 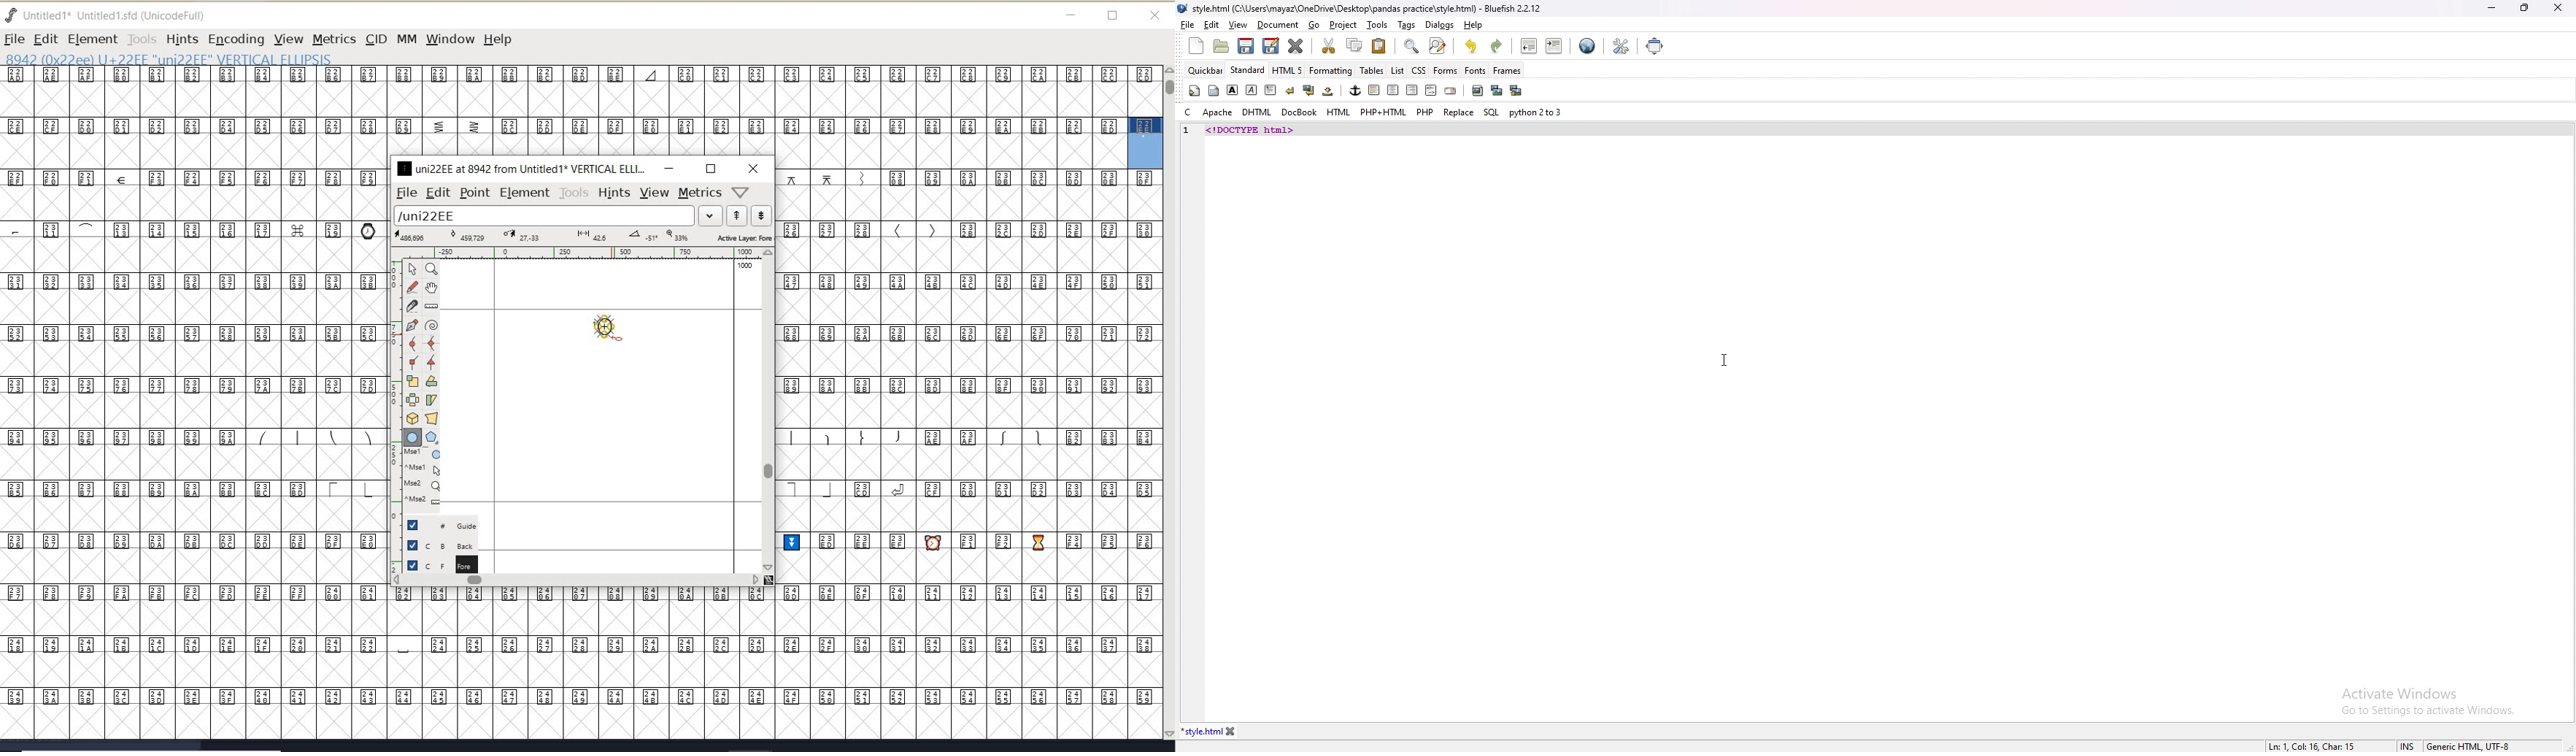 What do you see at coordinates (1269, 89) in the screenshot?
I see `paragraph` at bounding box center [1269, 89].